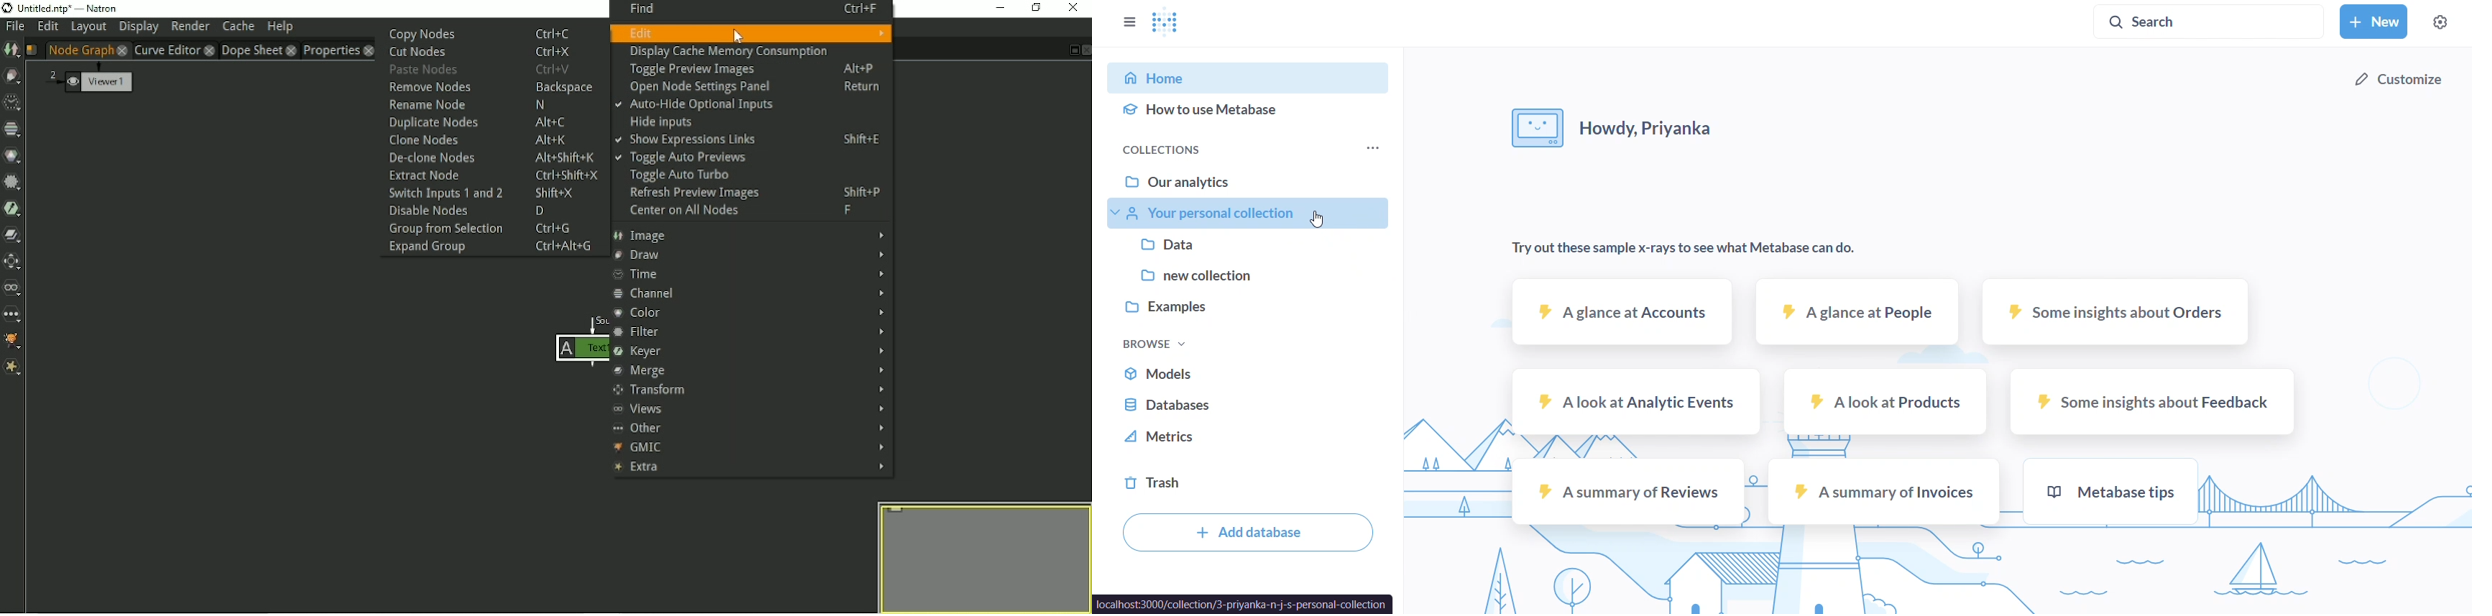  What do you see at coordinates (2214, 21) in the screenshot?
I see `search` at bounding box center [2214, 21].